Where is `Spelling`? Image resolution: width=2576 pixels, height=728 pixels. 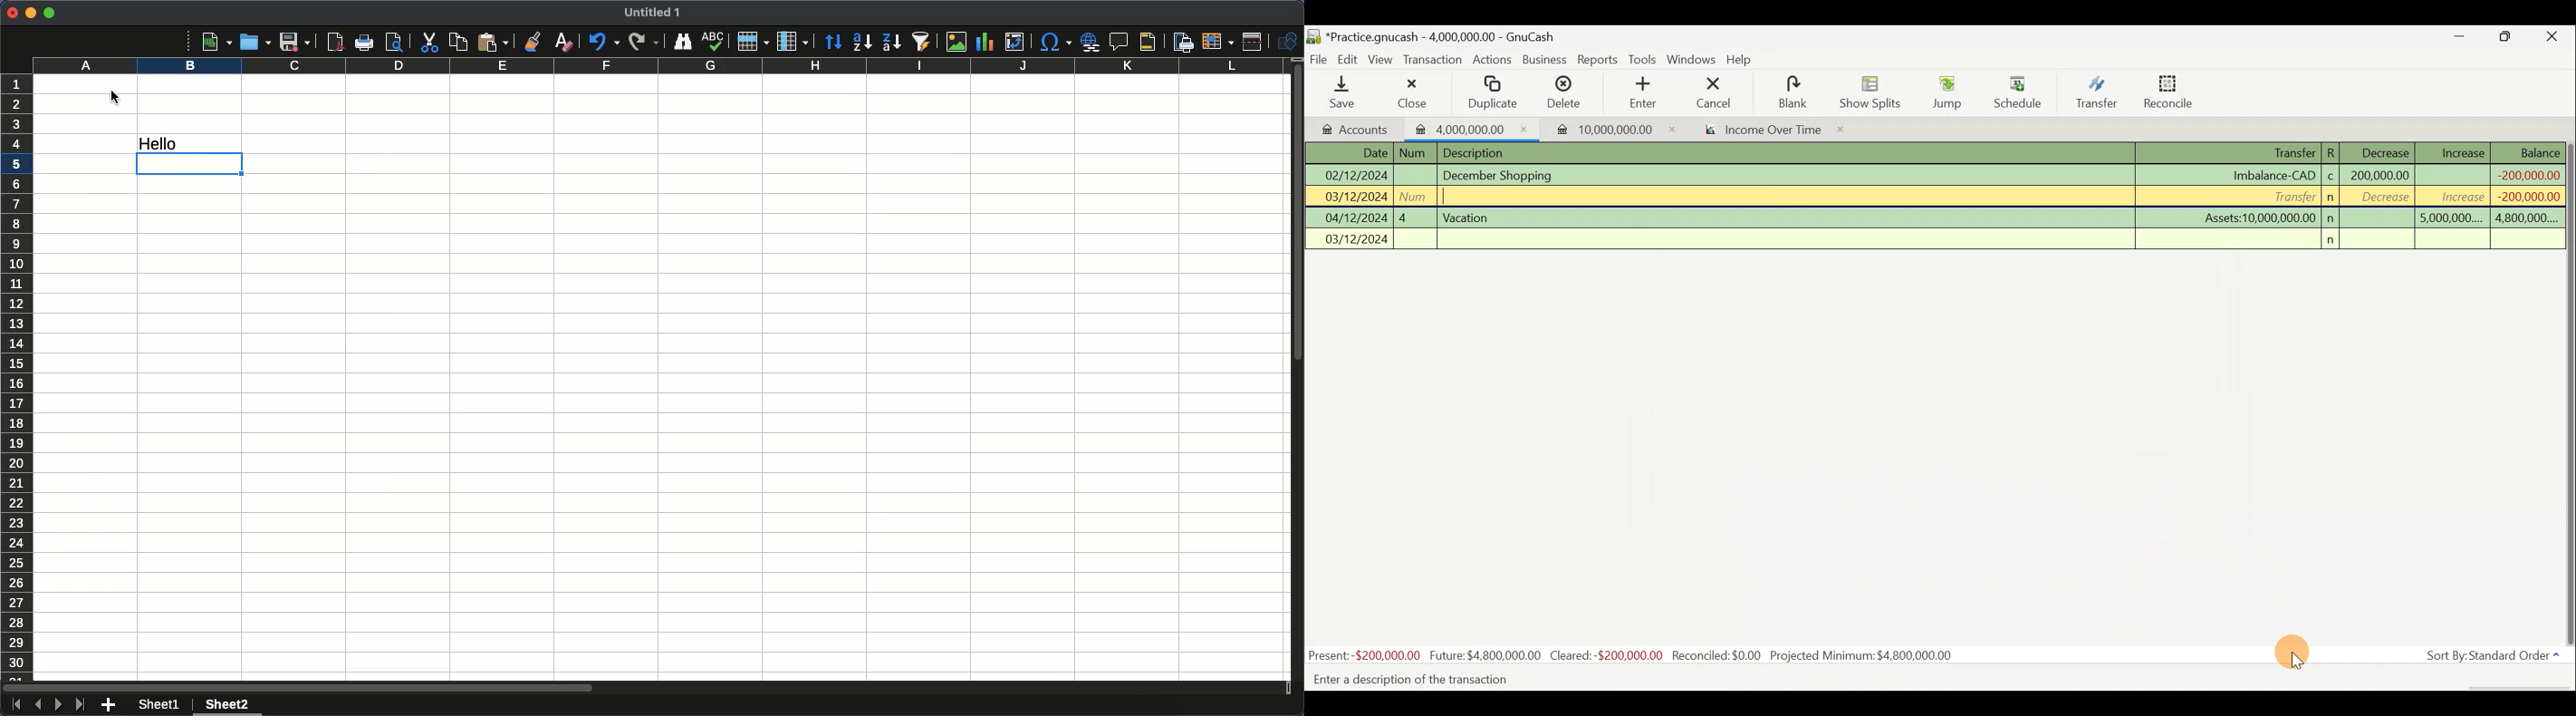
Spelling is located at coordinates (713, 42).